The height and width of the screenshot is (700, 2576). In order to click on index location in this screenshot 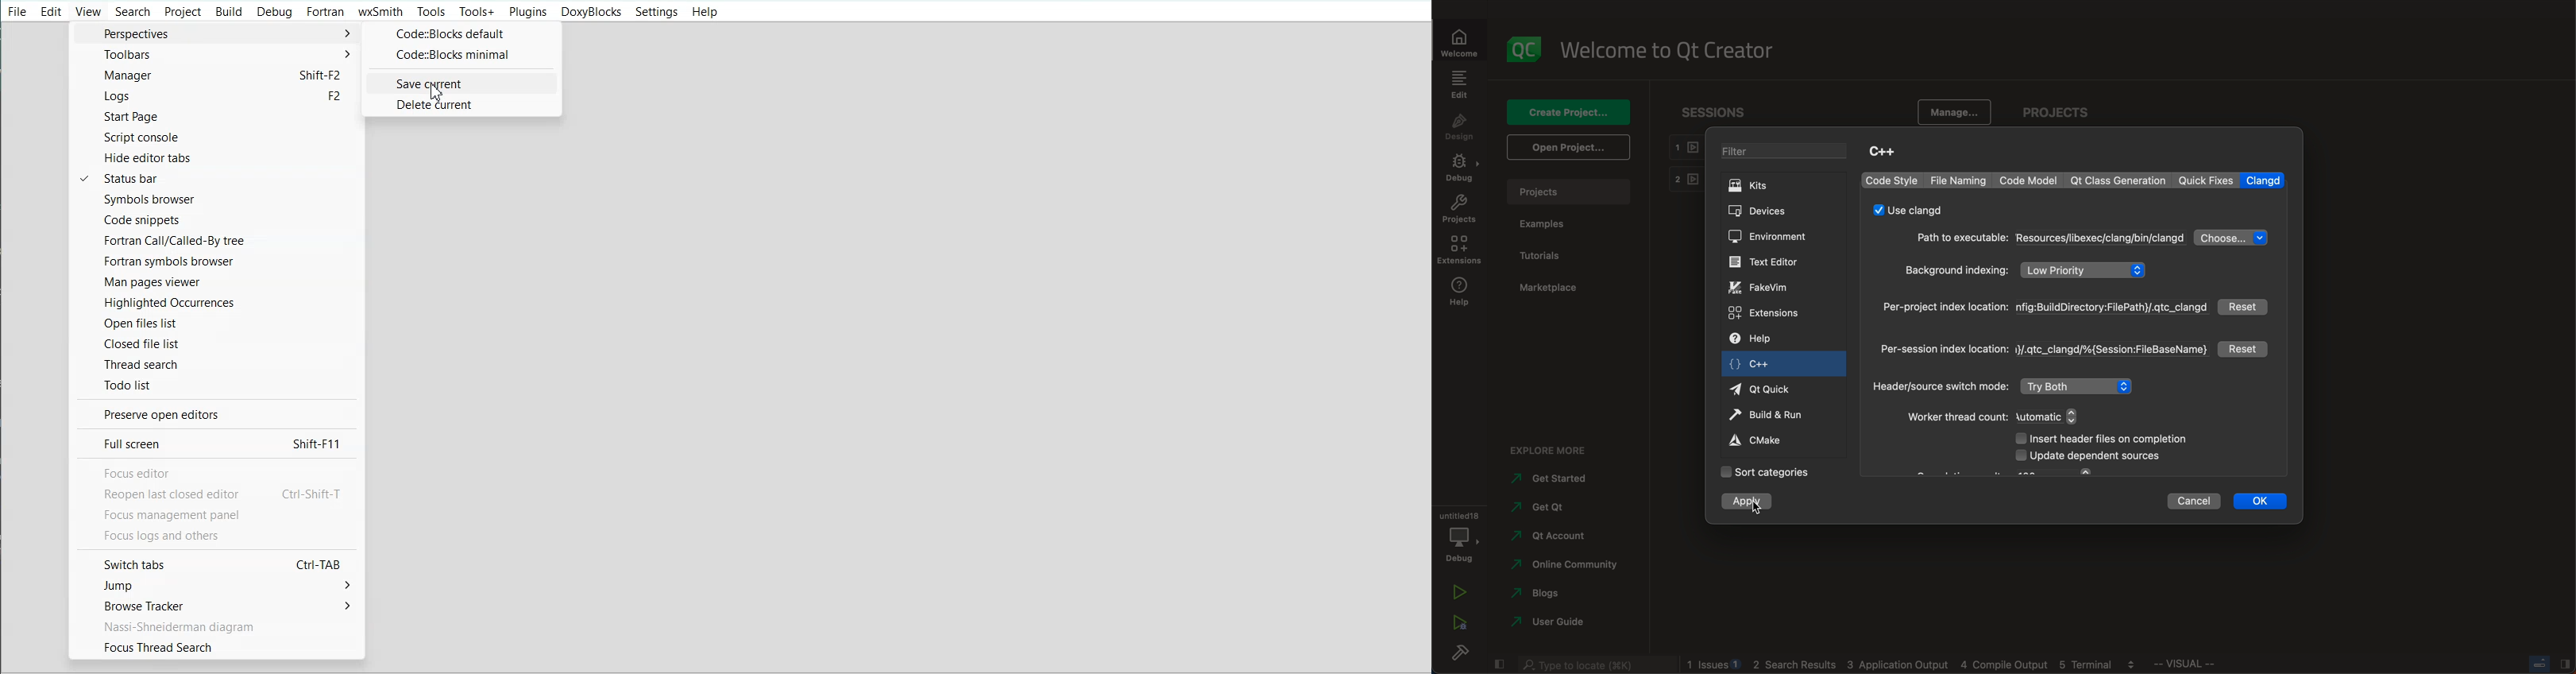, I will do `click(2044, 351)`.